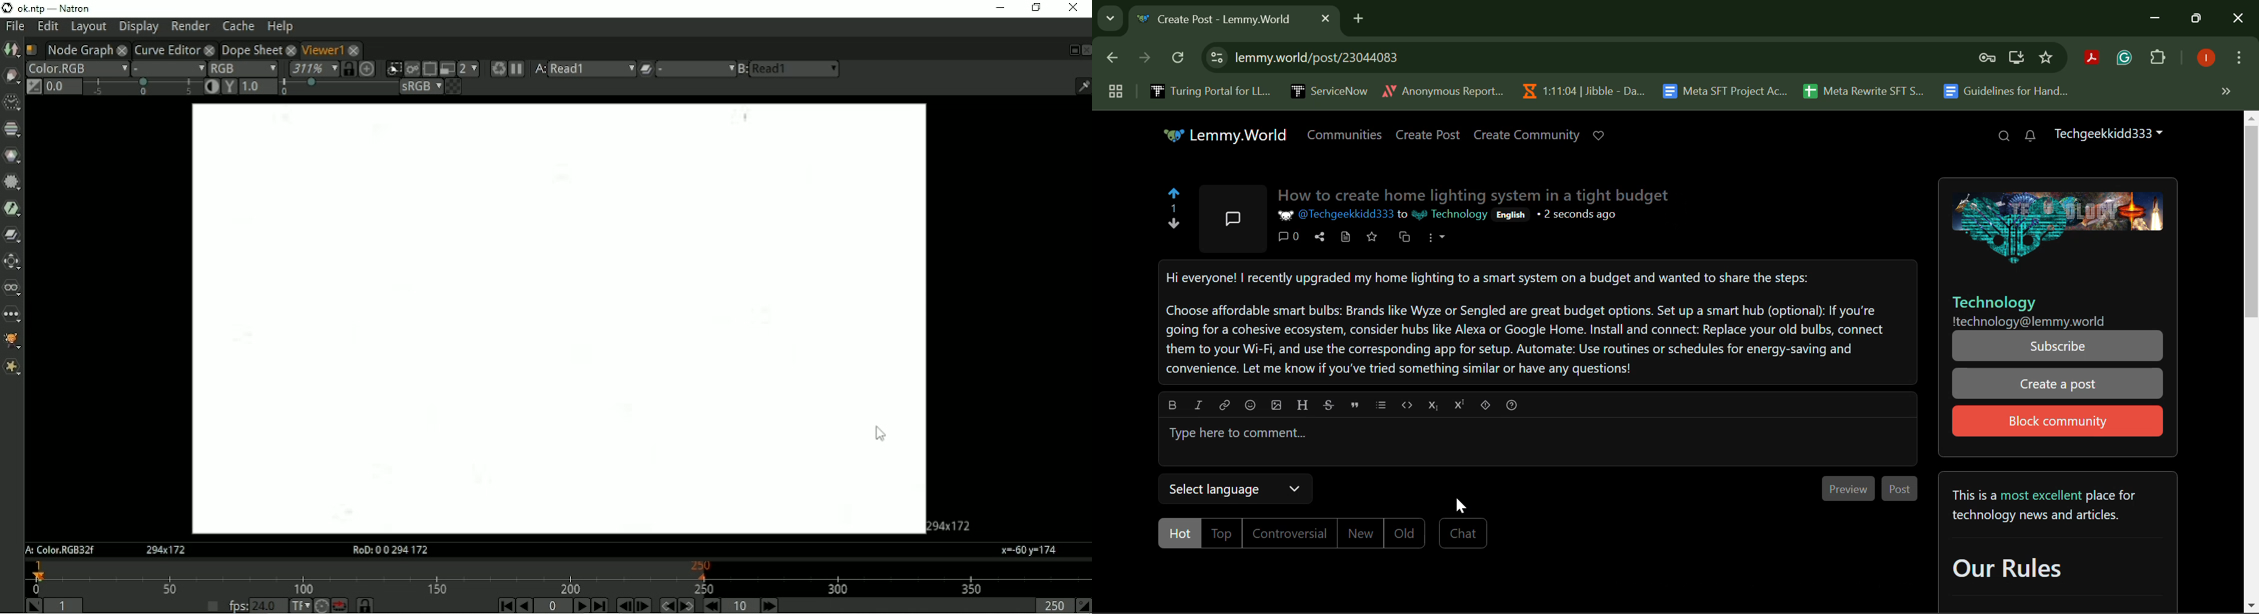 Image resolution: width=2268 pixels, height=616 pixels. What do you see at coordinates (1239, 491) in the screenshot?
I see `Select language Filter` at bounding box center [1239, 491].